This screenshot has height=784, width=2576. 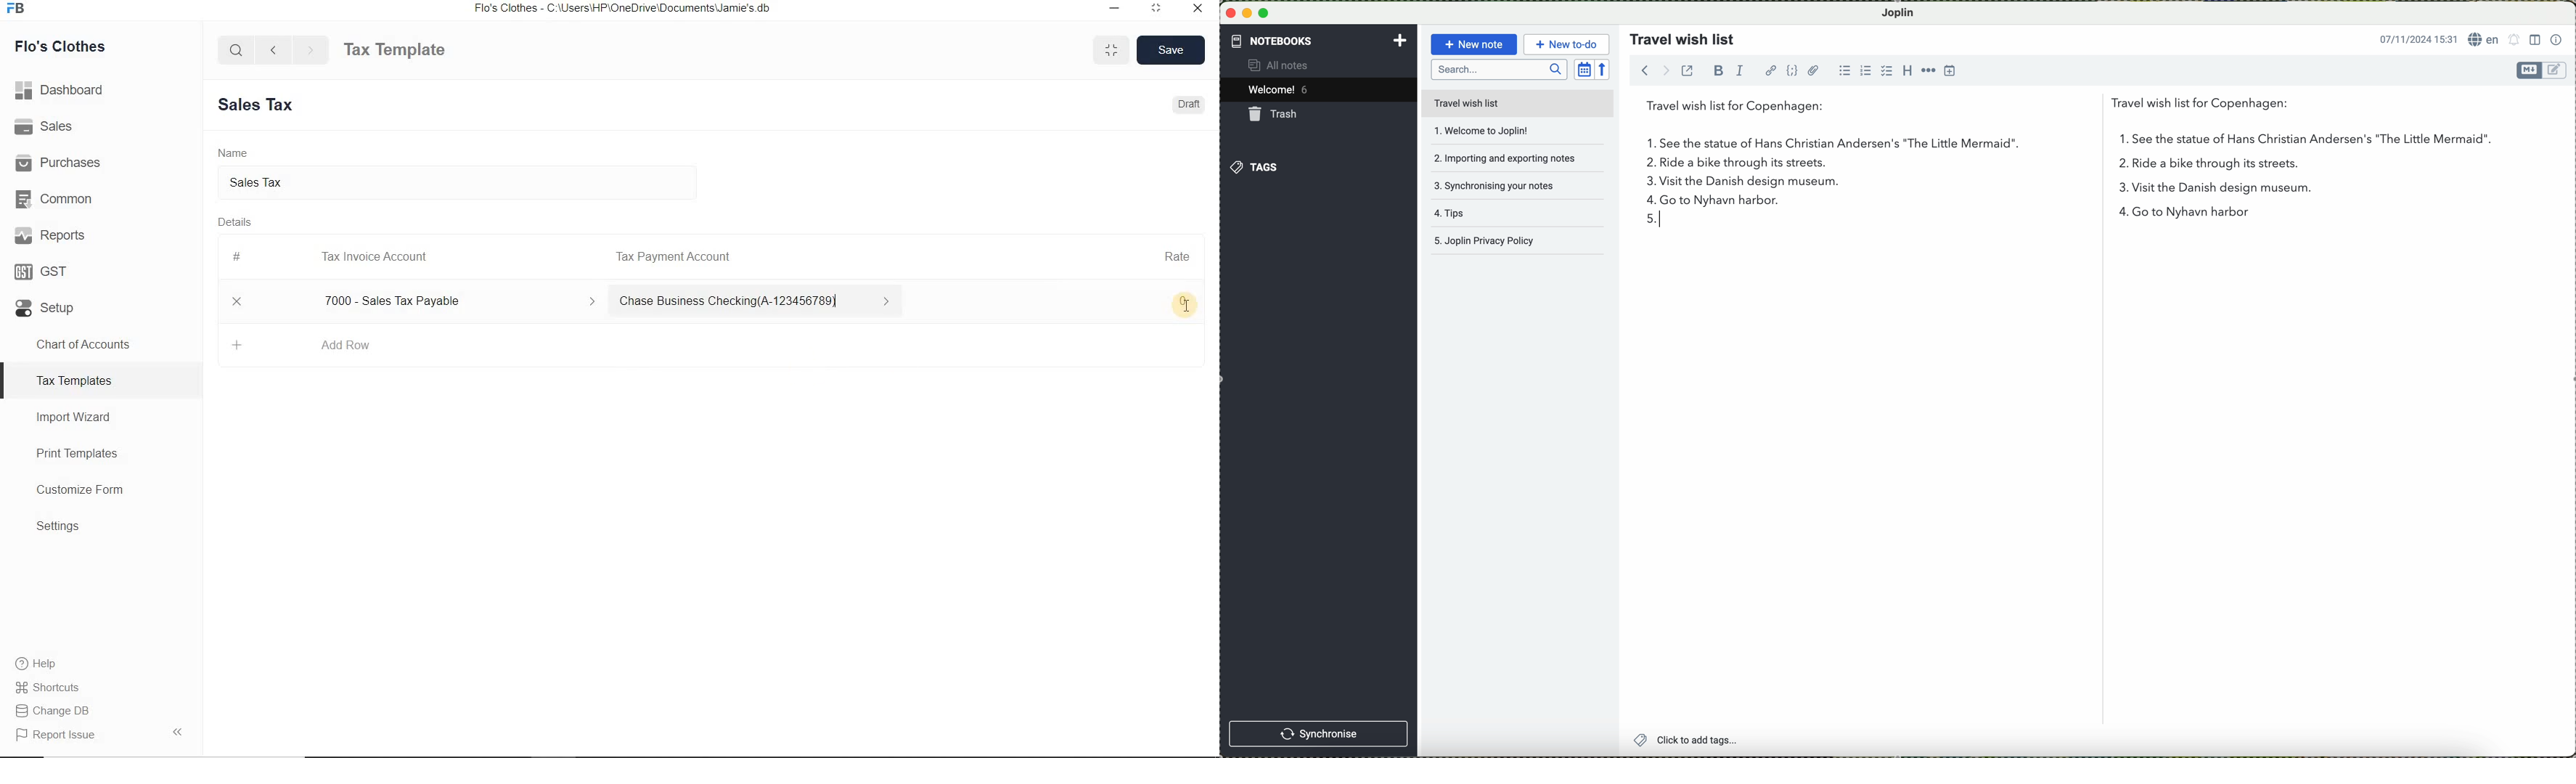 I want to click on Details, so click(x=235, y=221).